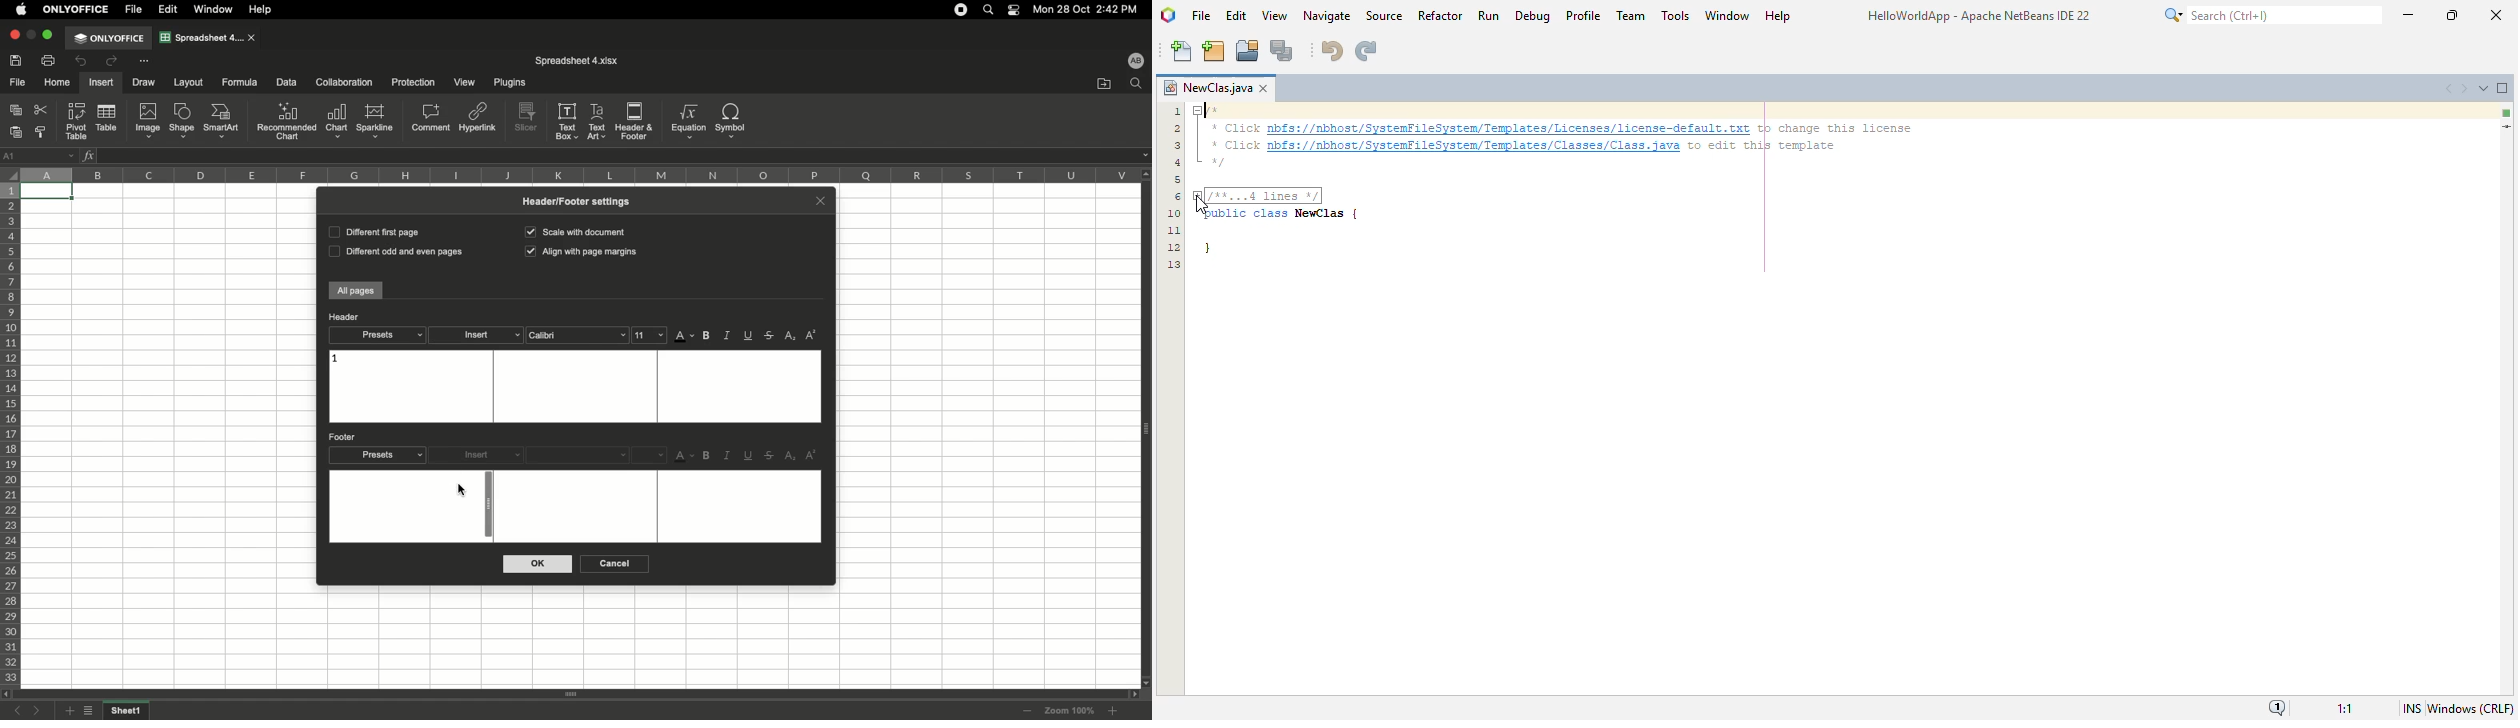  I want to click on Find, so click(1135, 84).